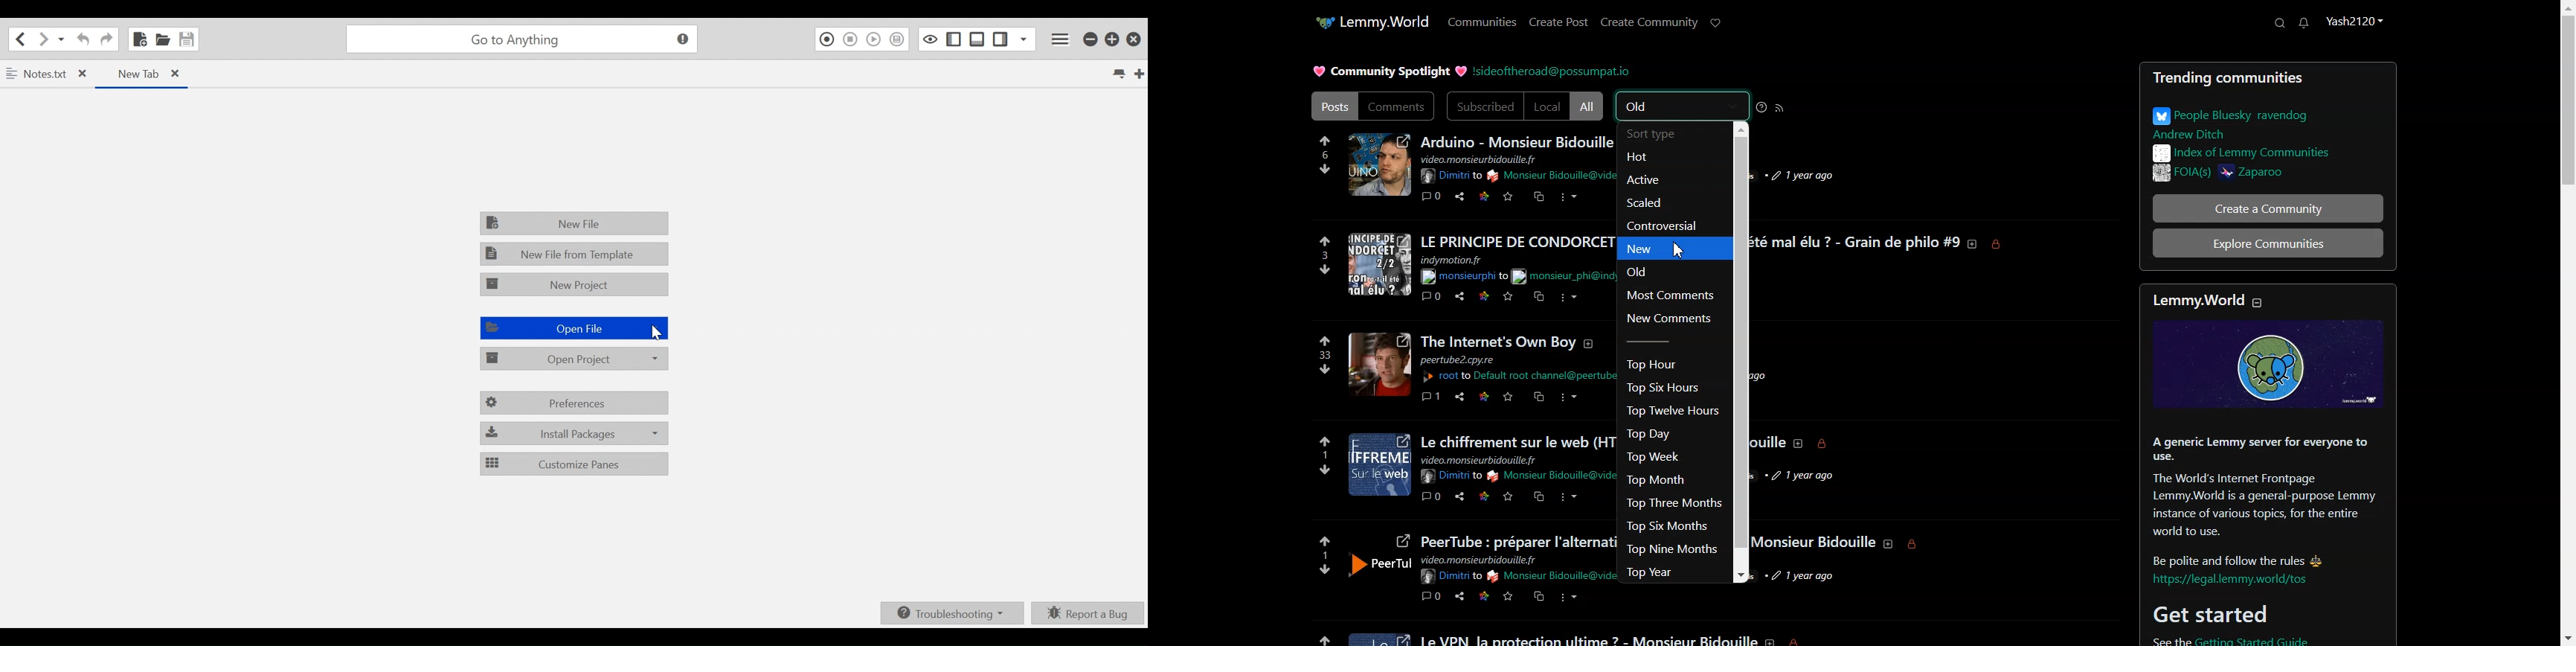 This screenshot has height=672, width=2576. I want to click on , so click(1801, 476).